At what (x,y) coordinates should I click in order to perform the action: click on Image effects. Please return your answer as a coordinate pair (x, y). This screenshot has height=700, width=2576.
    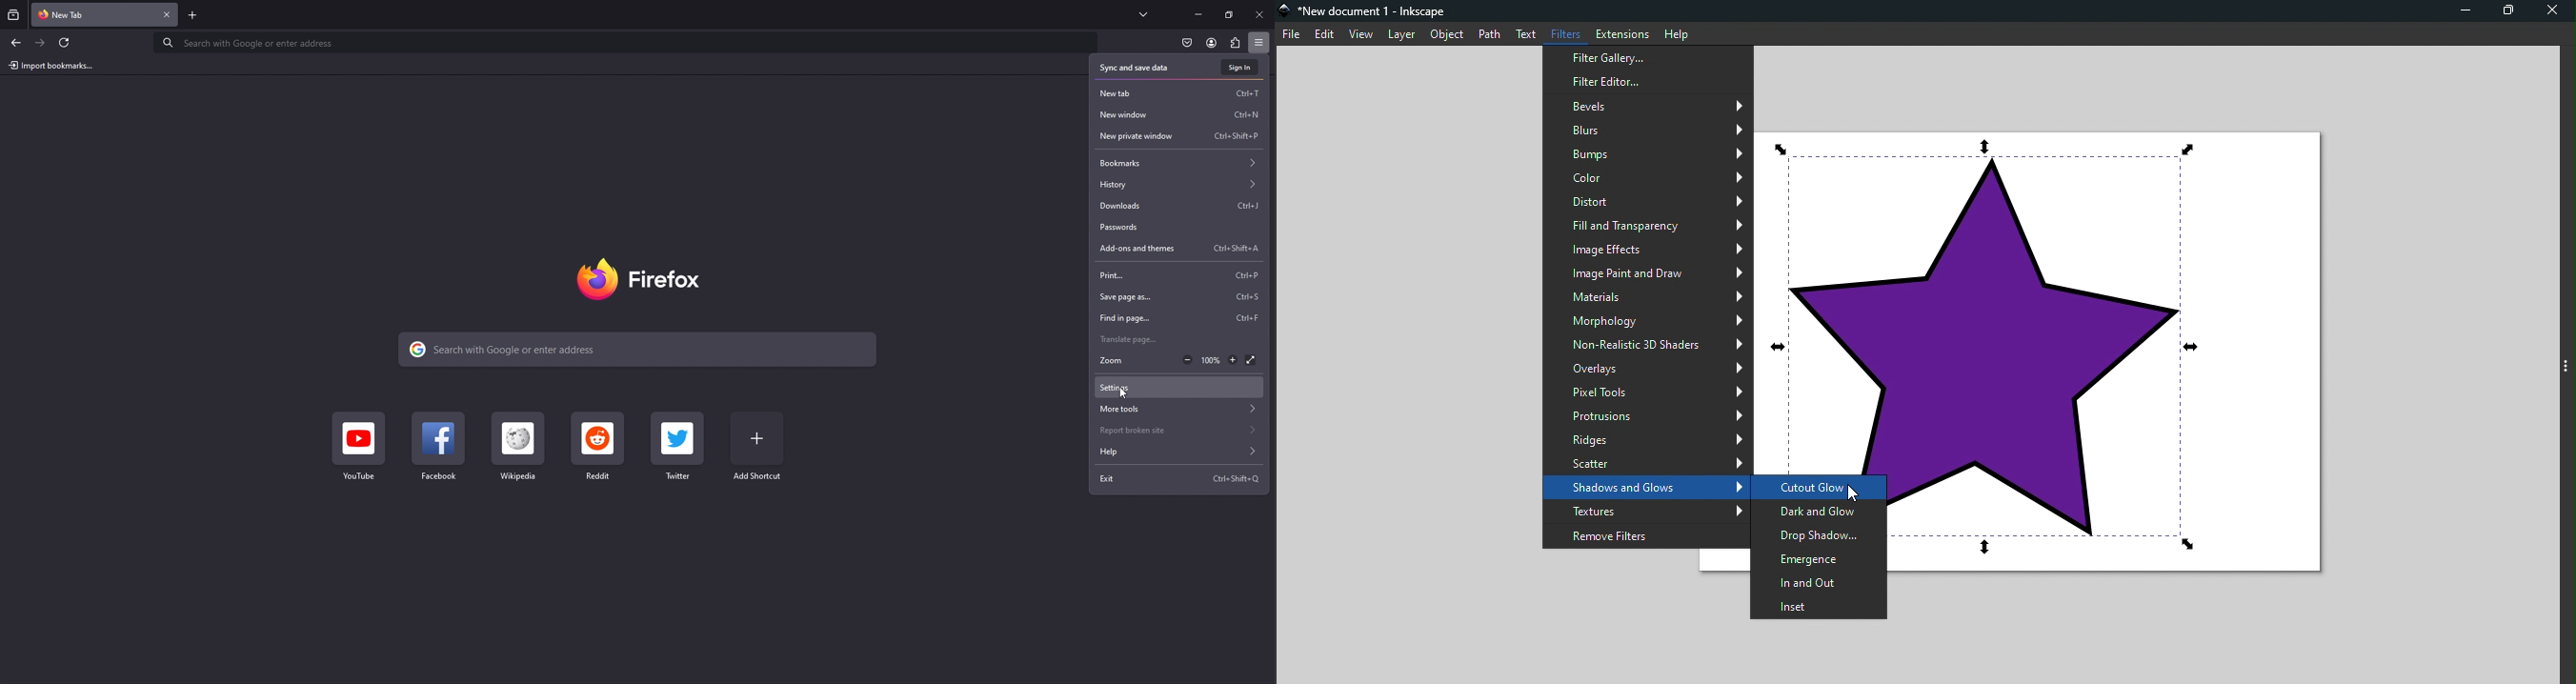
    Looking at the image, I should click on (1645, 251).